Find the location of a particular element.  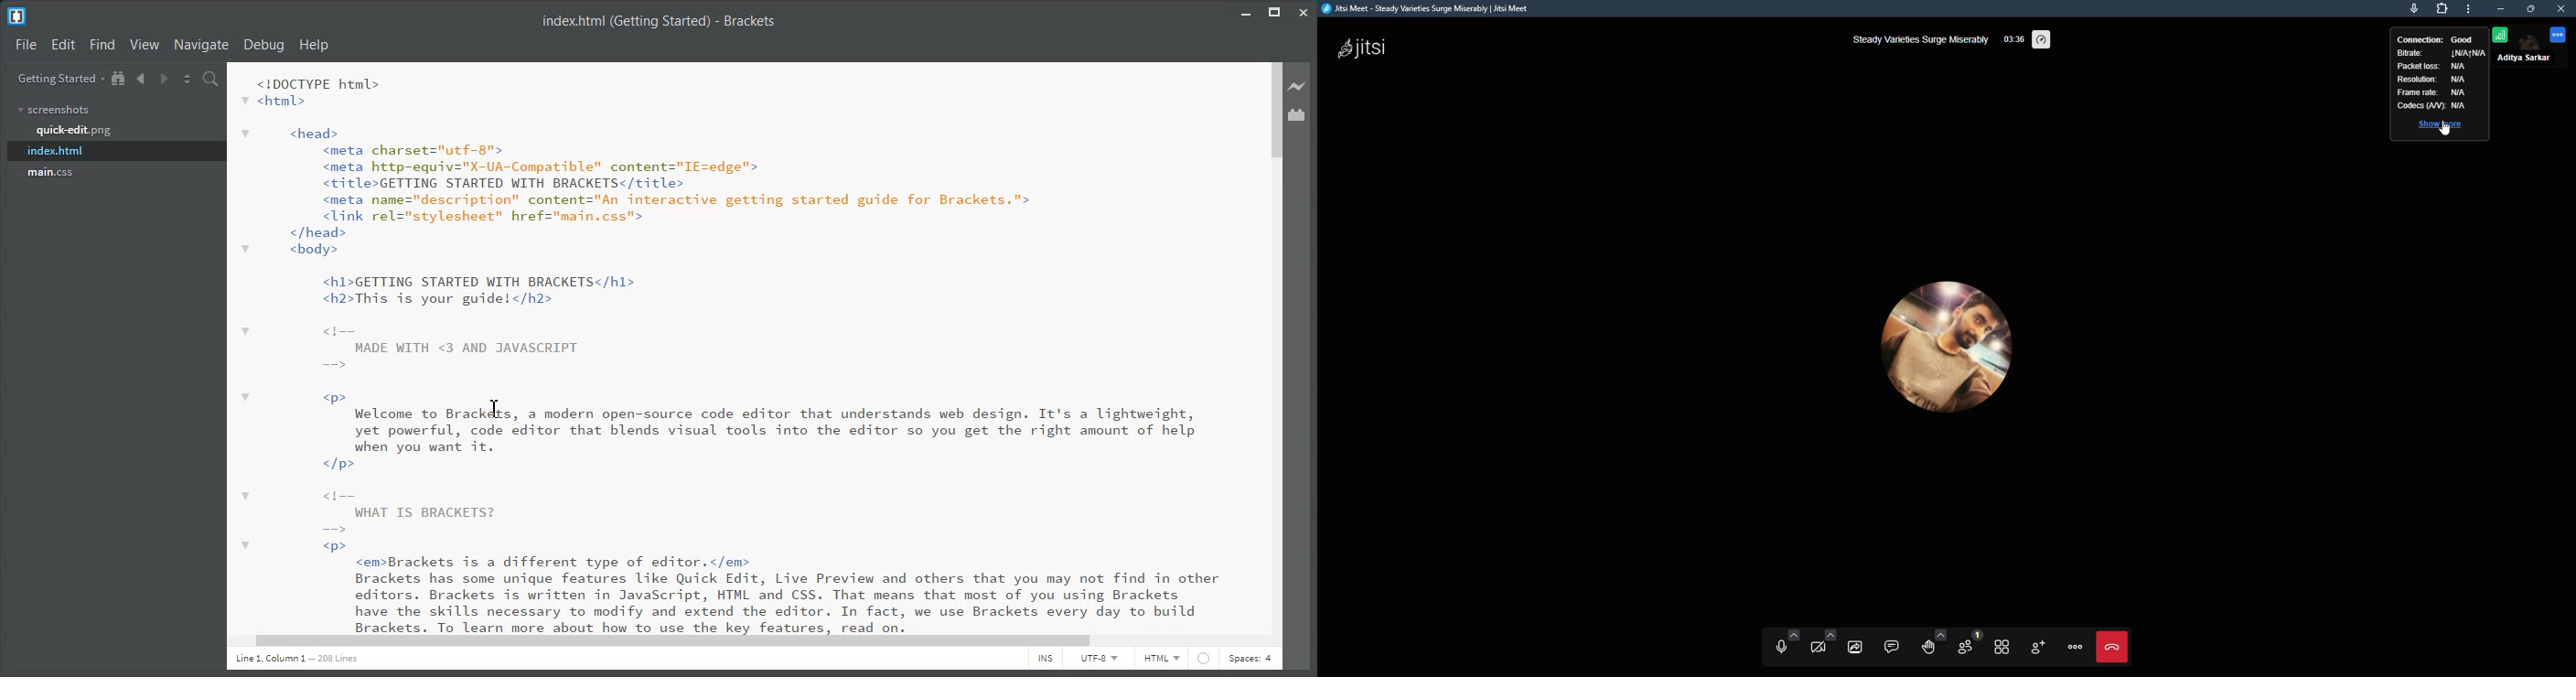

Logo is located at coordinates (16, 17).